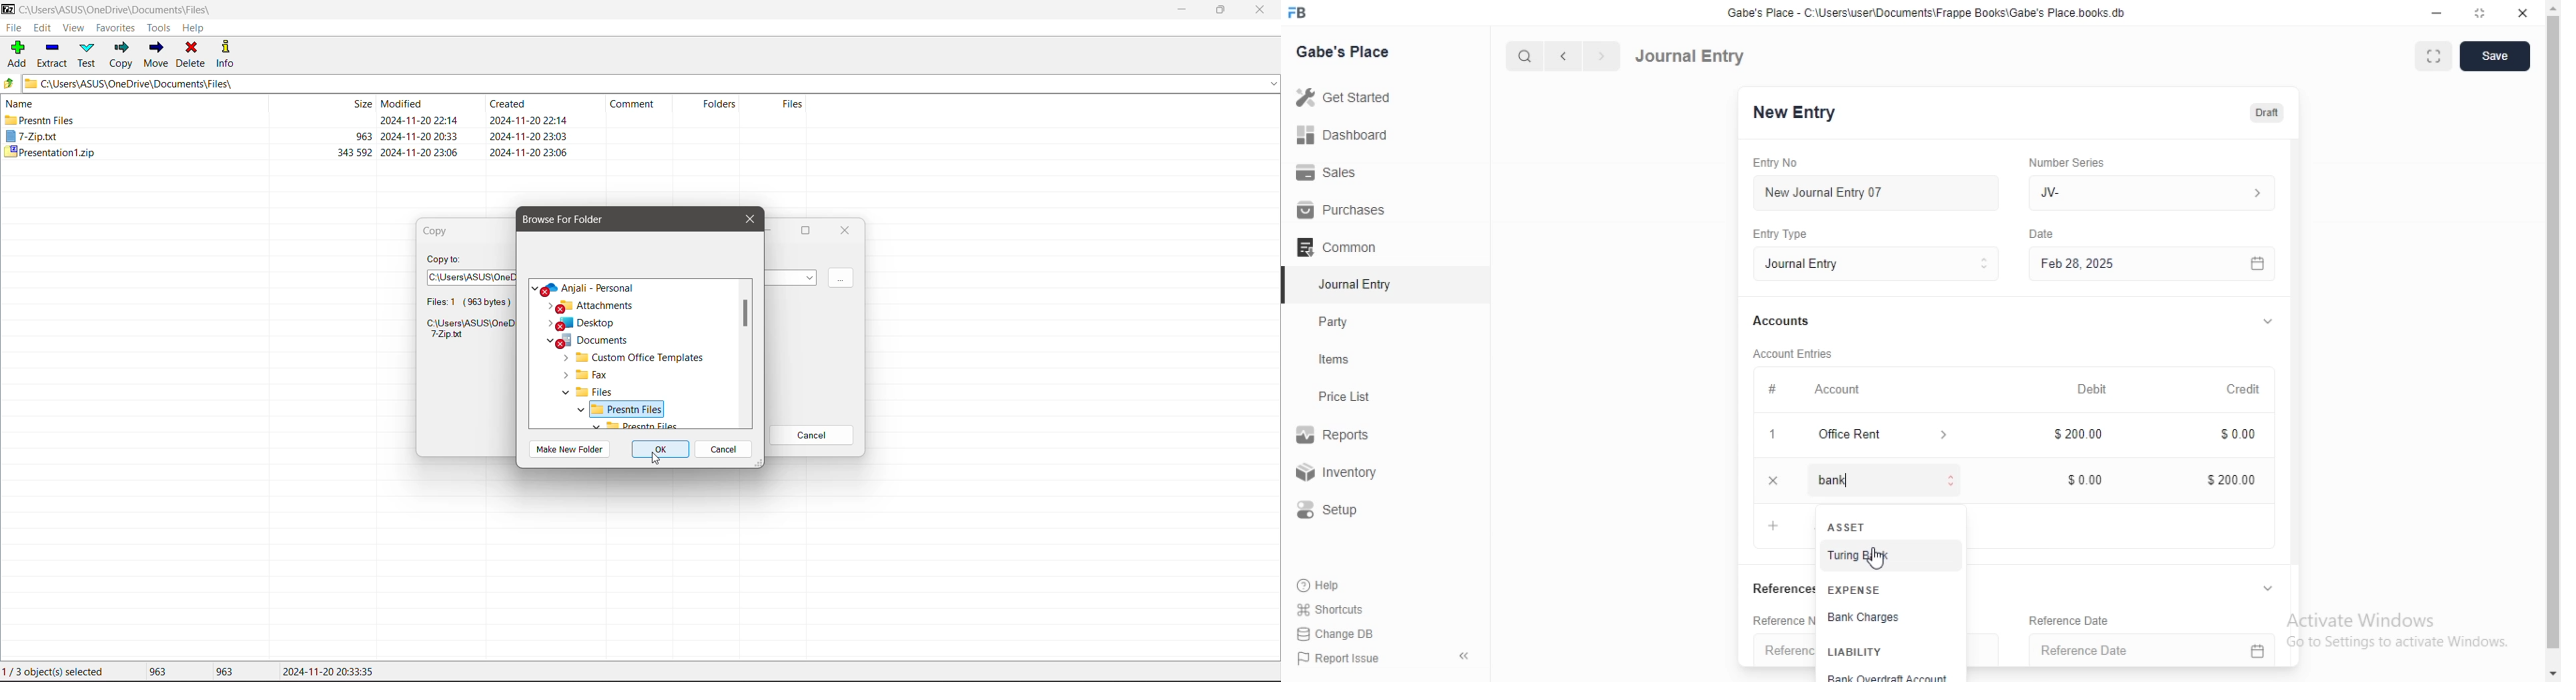  I want to click on Reference number, so click(1787, 651).